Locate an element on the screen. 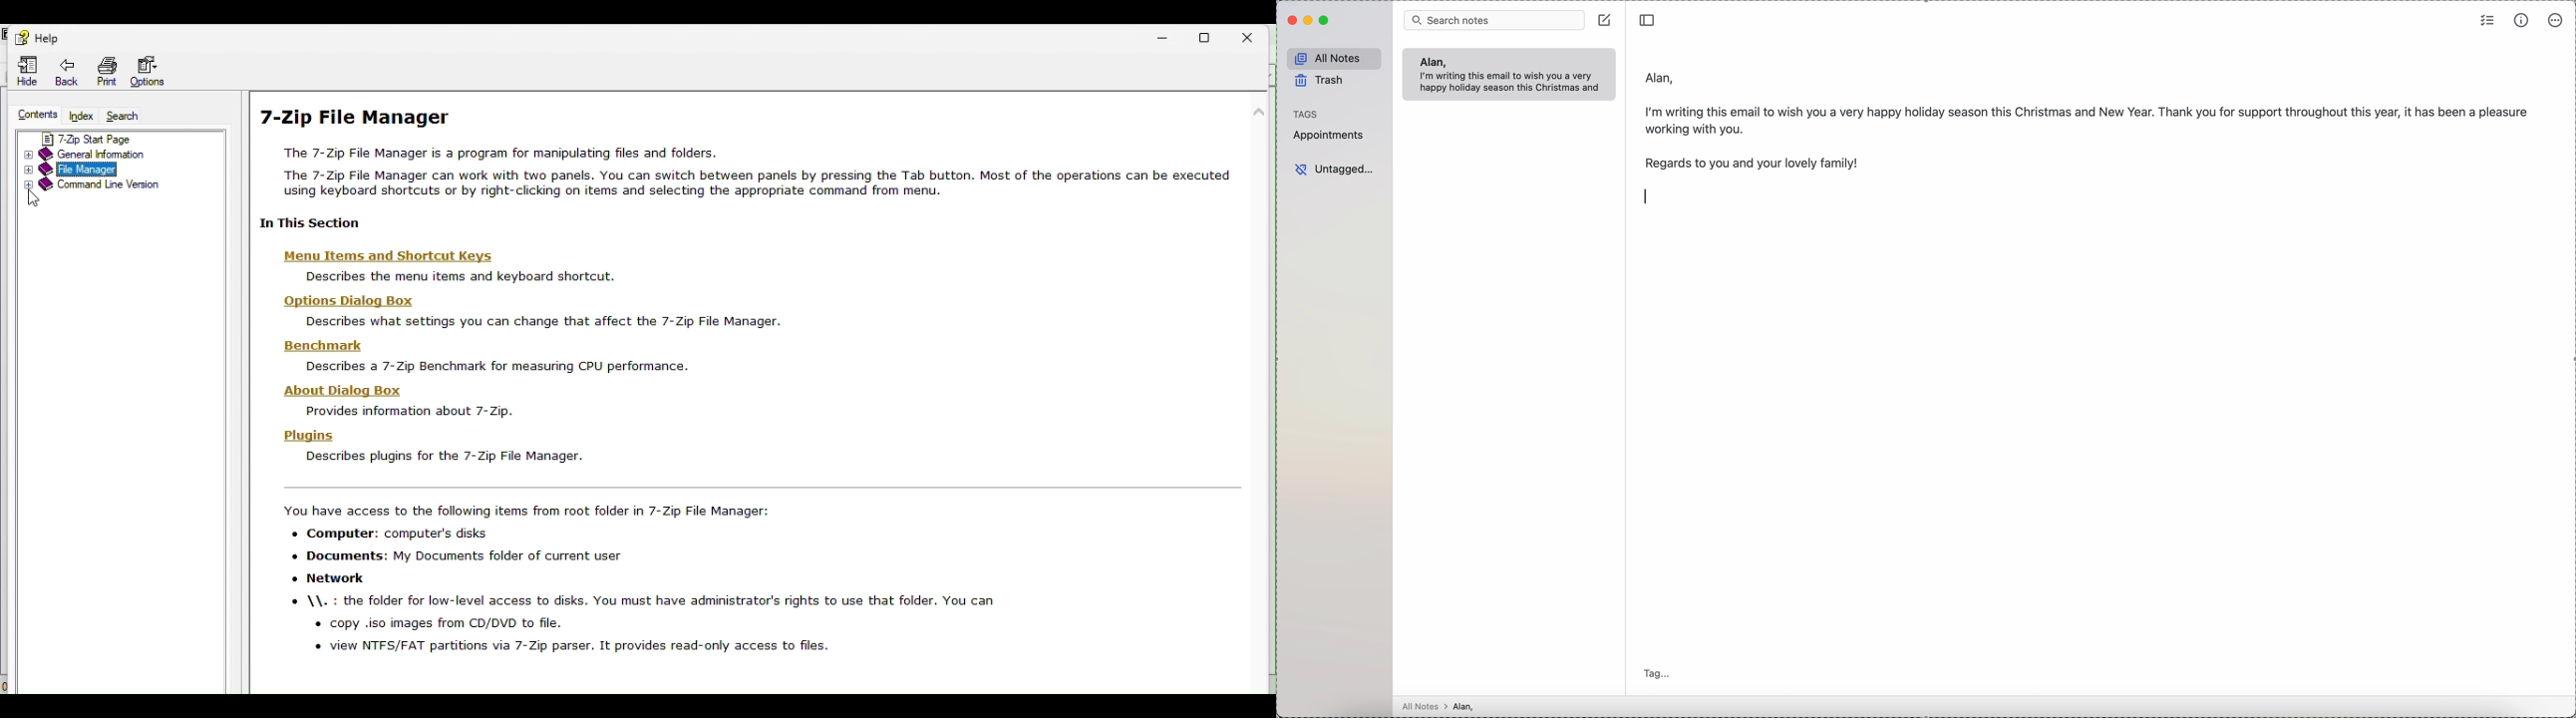  create note is located at coordinates (1606, 19).